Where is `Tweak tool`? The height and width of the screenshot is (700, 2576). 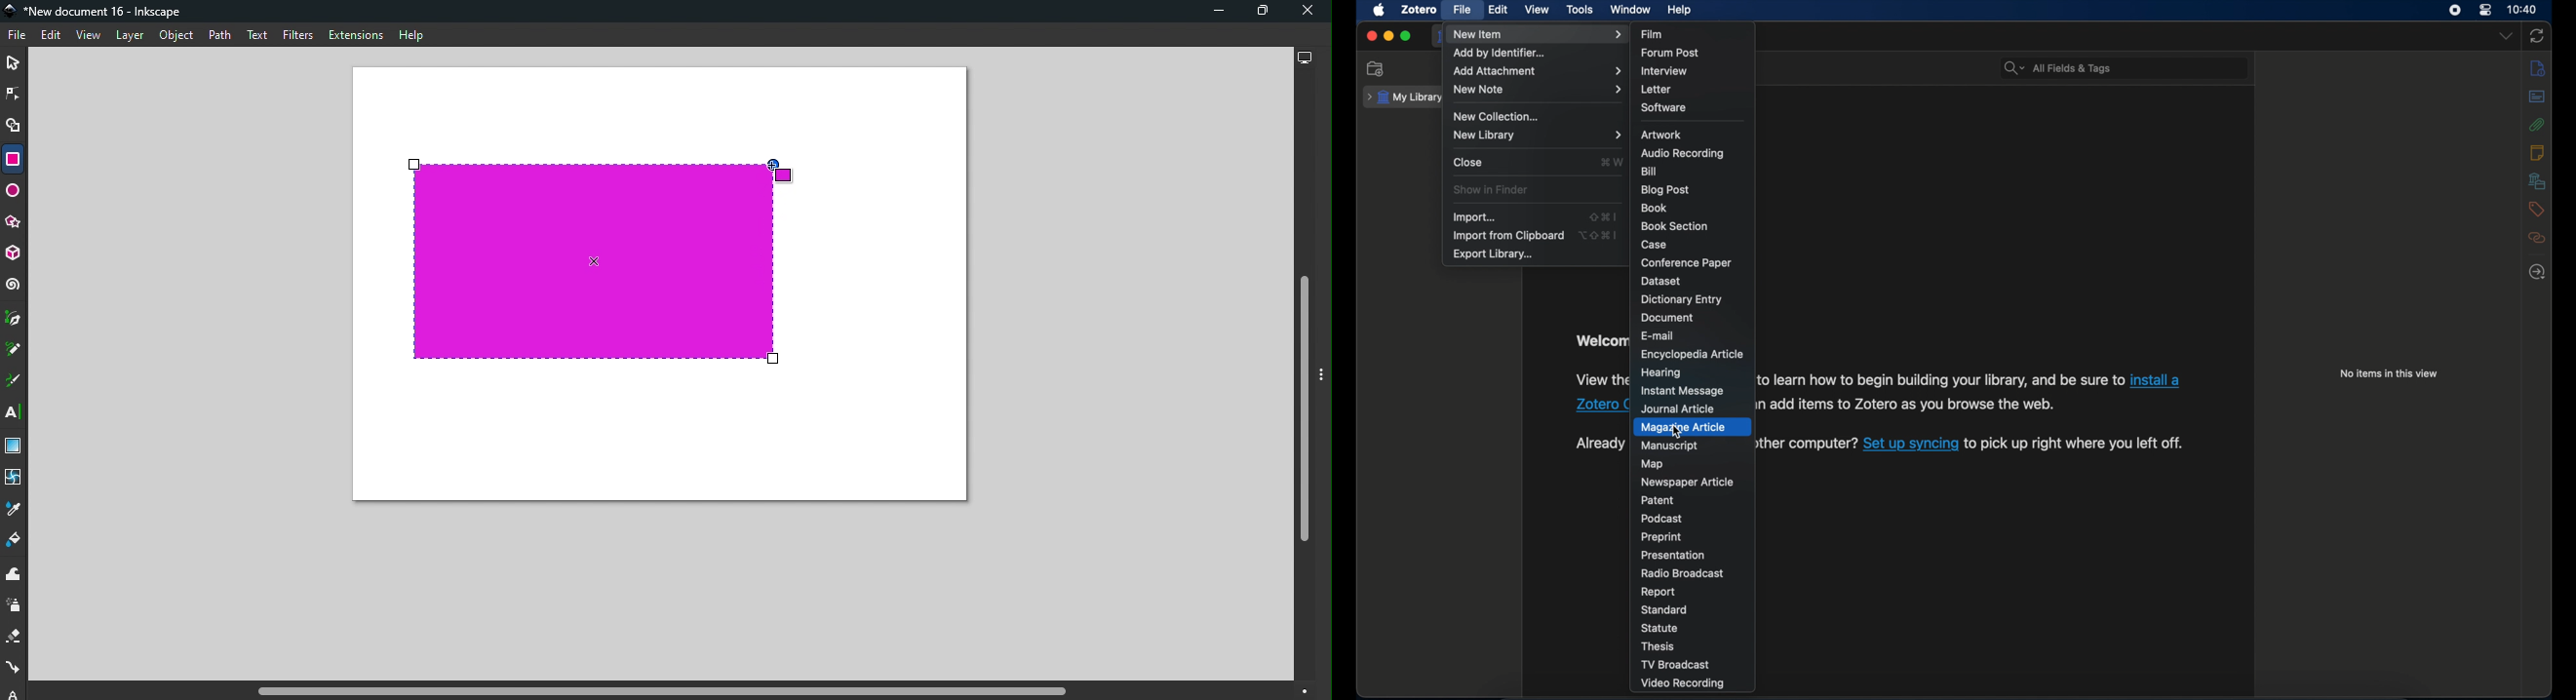 Tweak tool is located at coordinates (18, 575).